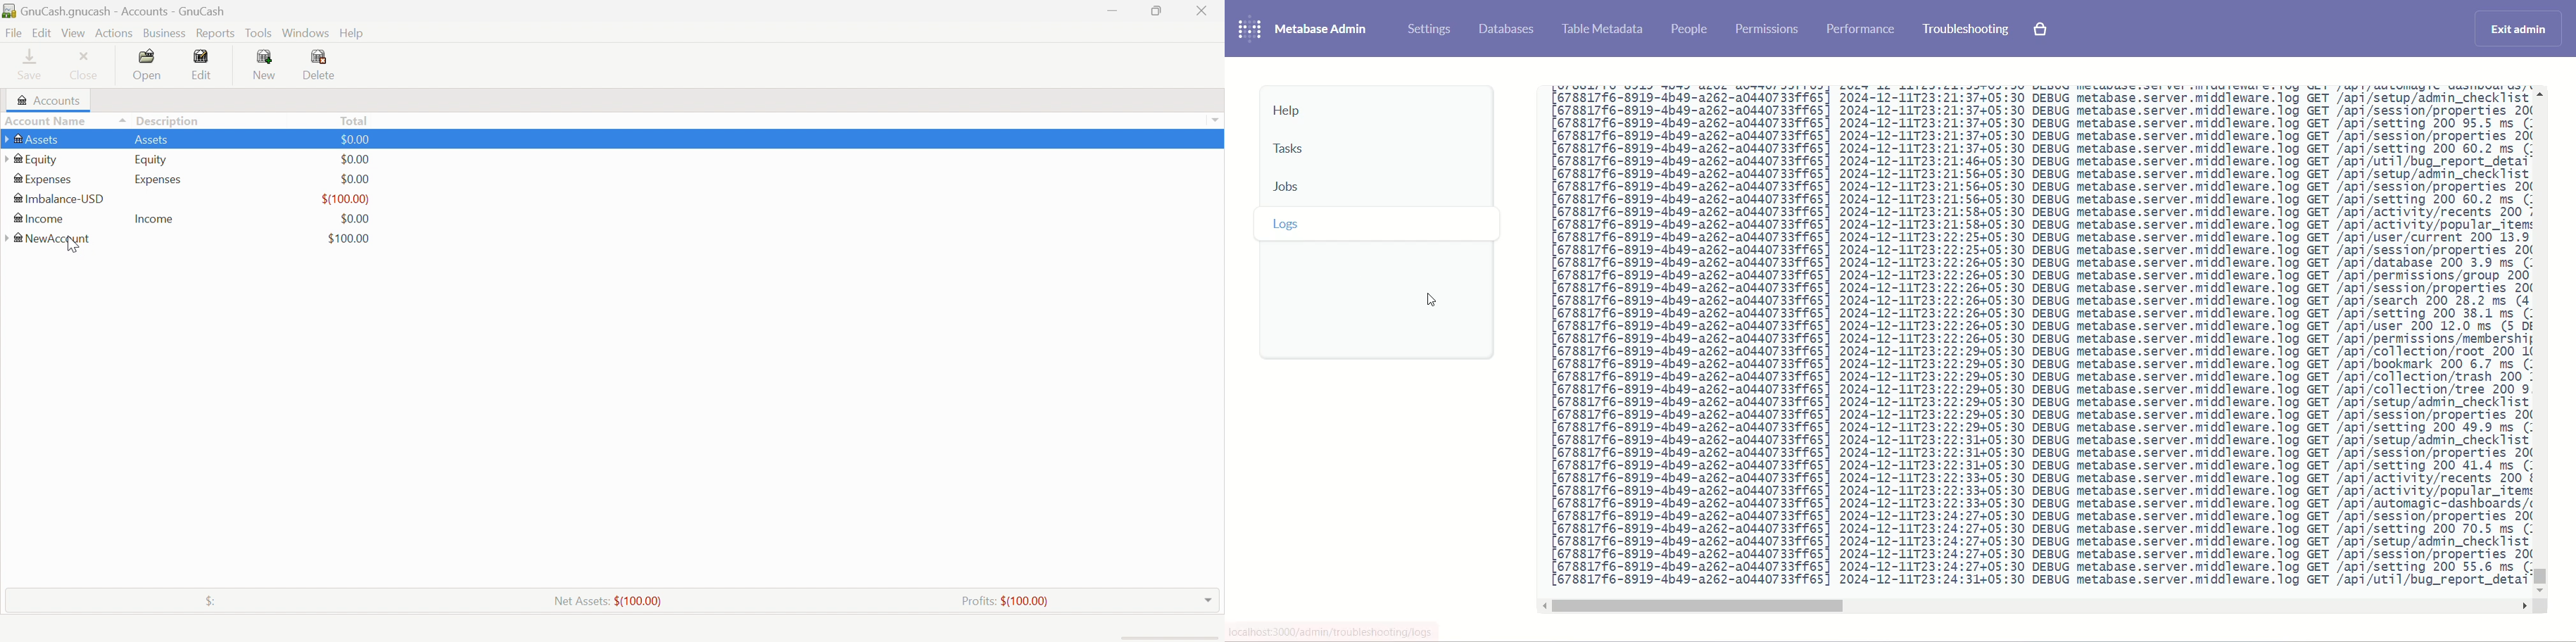  Describe the element at coordinates (40, 218) in the screenshot. I see `Income` at that location.